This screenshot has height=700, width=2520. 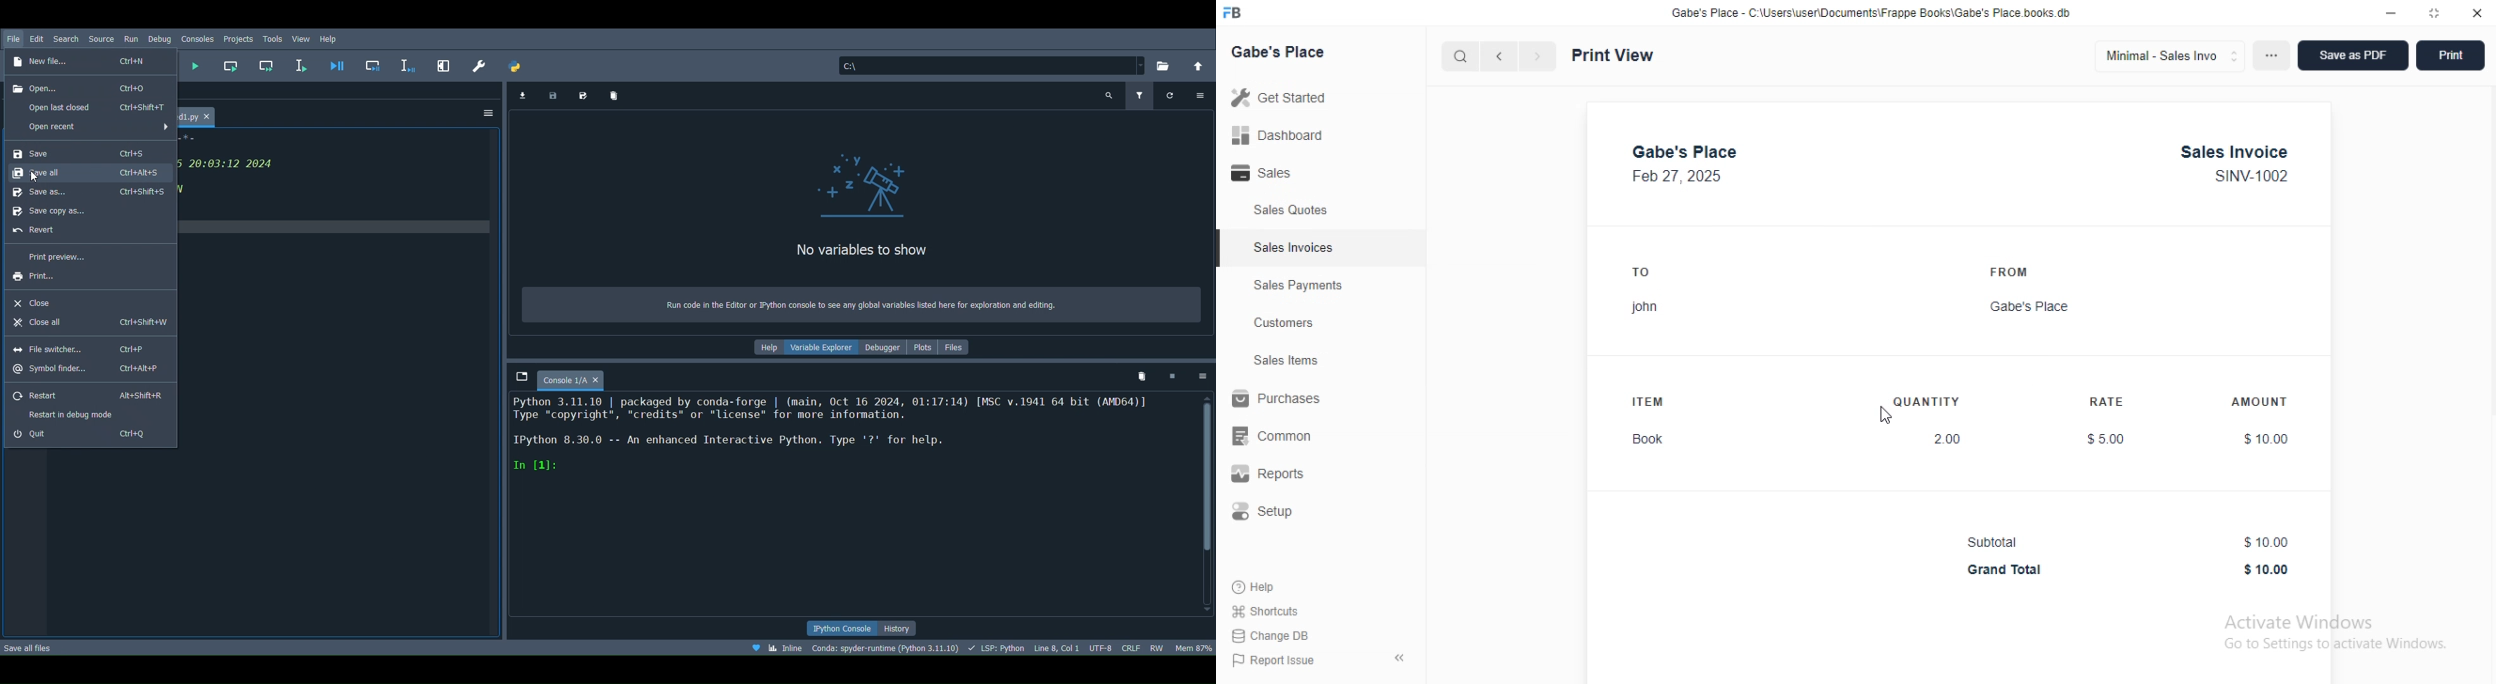 I want to click on sales payments, so click(x=1298, y=285).